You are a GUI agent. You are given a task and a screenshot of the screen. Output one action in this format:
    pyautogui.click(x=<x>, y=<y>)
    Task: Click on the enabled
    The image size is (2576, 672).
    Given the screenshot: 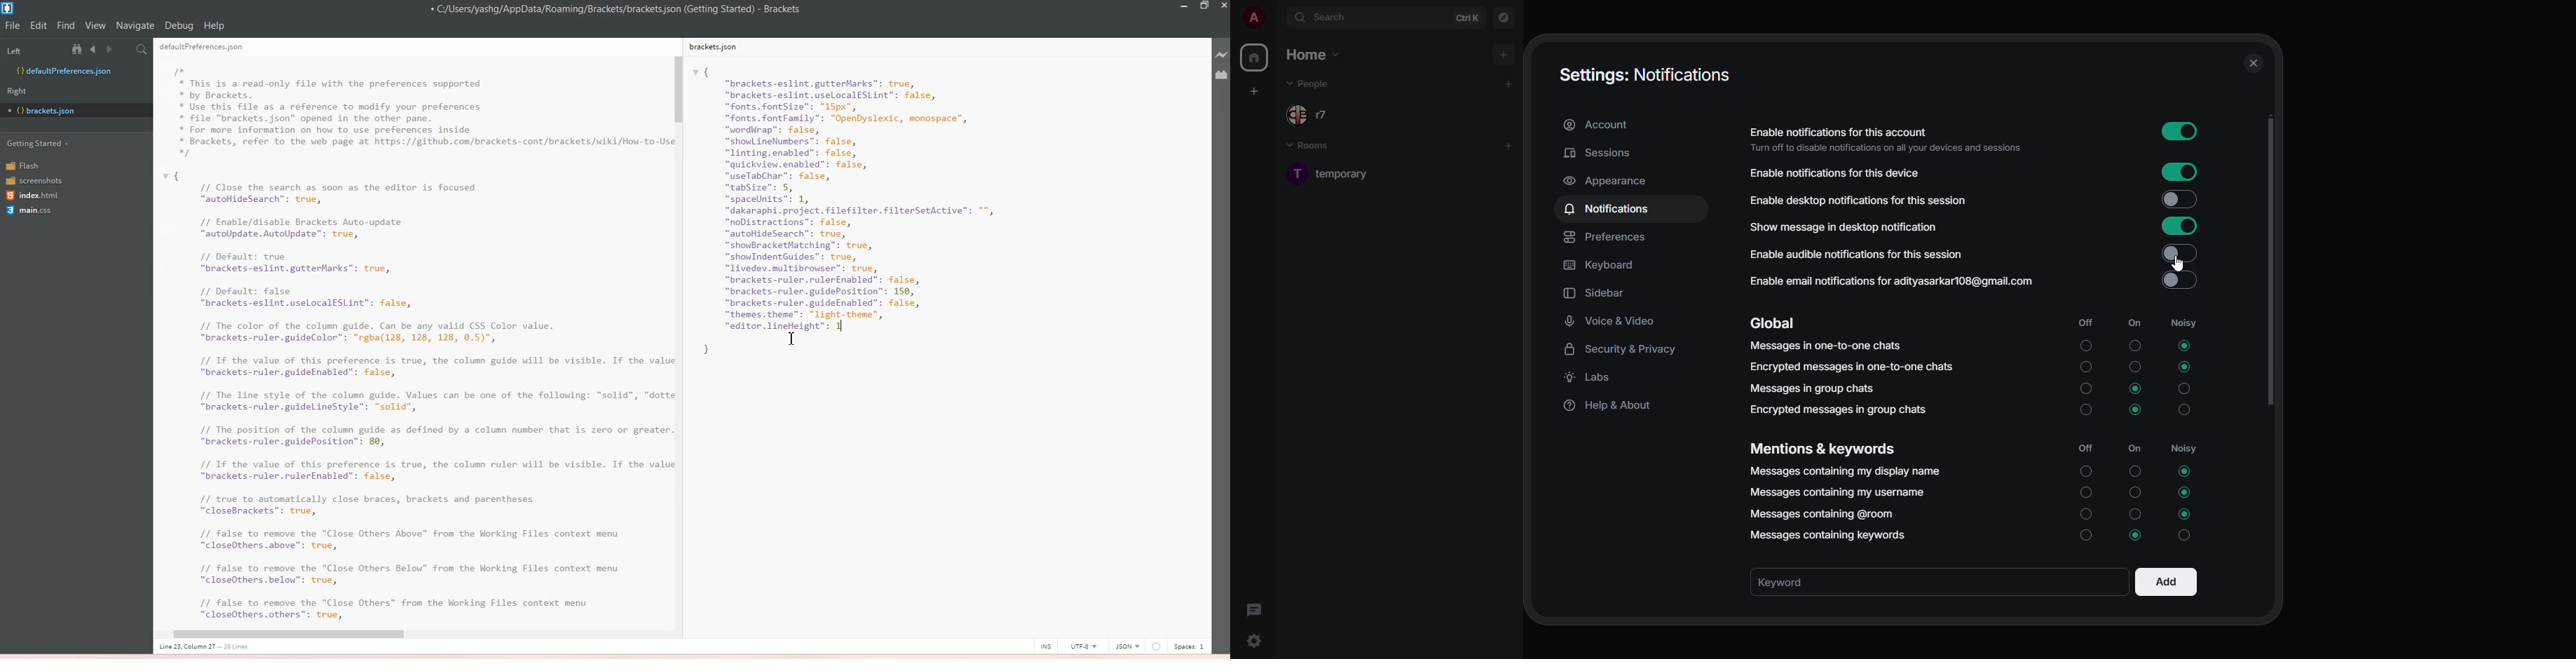 What is the action you would take?
    pyautogui.click(x=2179, y=226)
    